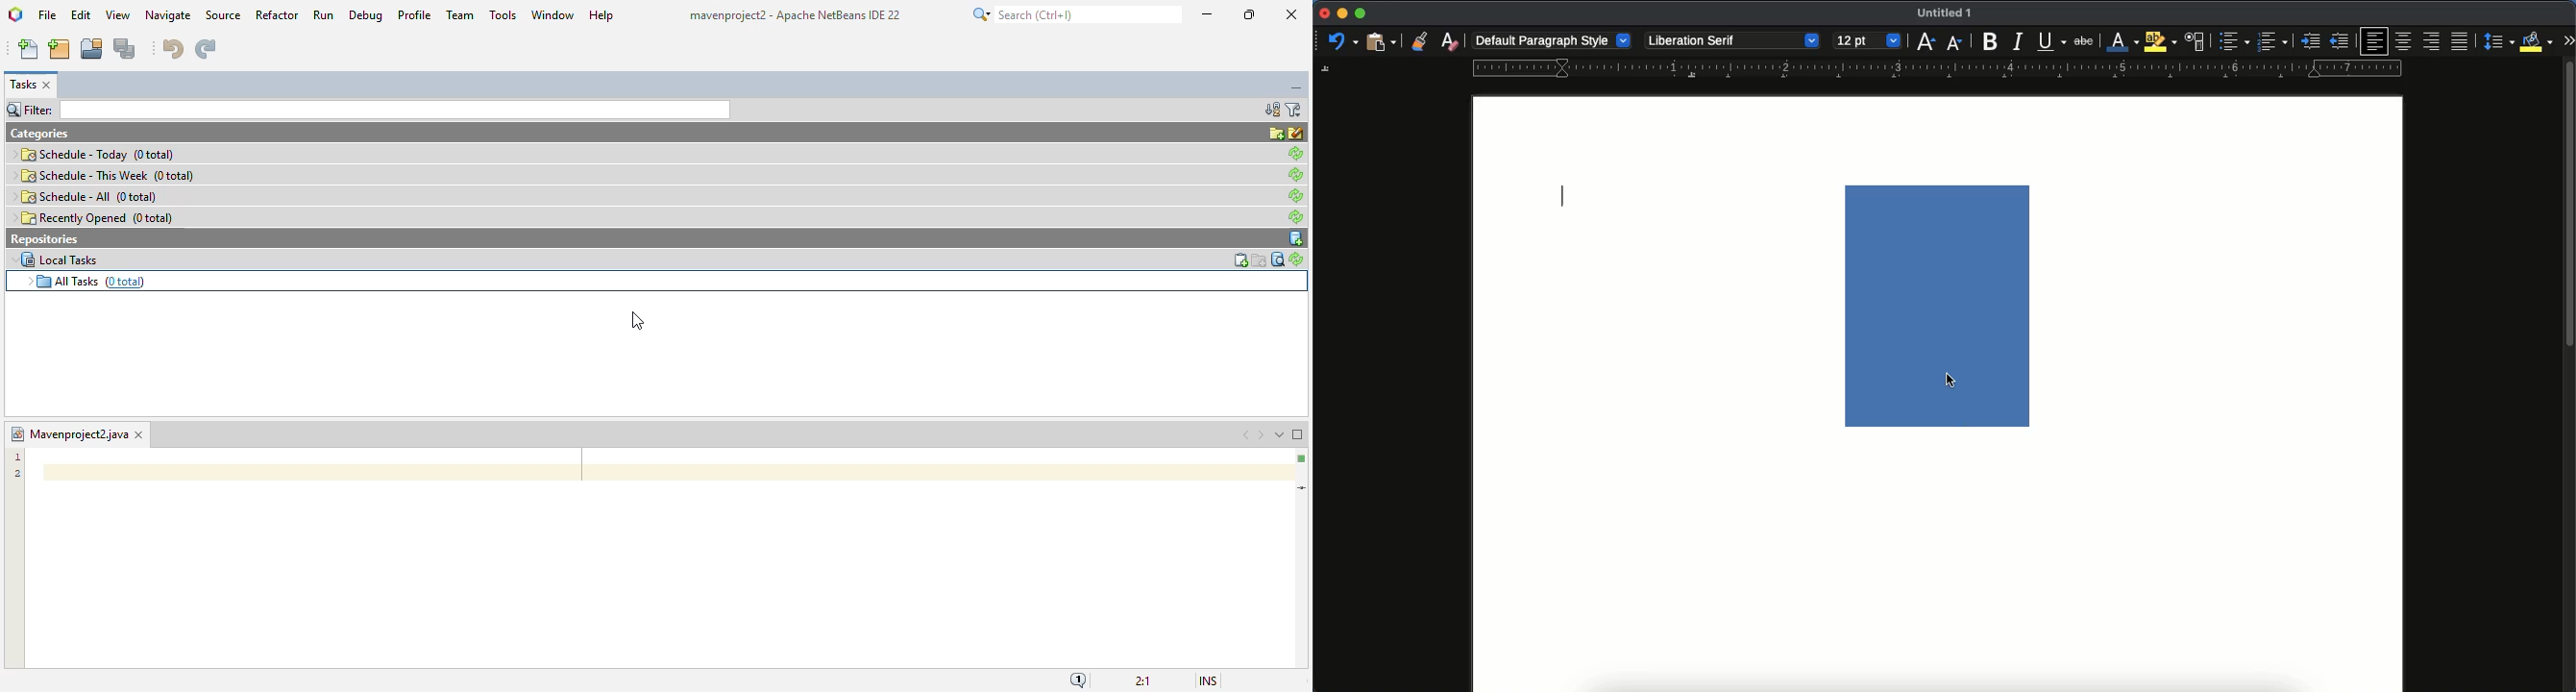  What do you see at coordinates (1276, 260) in the screenshot?
I see `search task in repository` at bounding box center [1276, 260].